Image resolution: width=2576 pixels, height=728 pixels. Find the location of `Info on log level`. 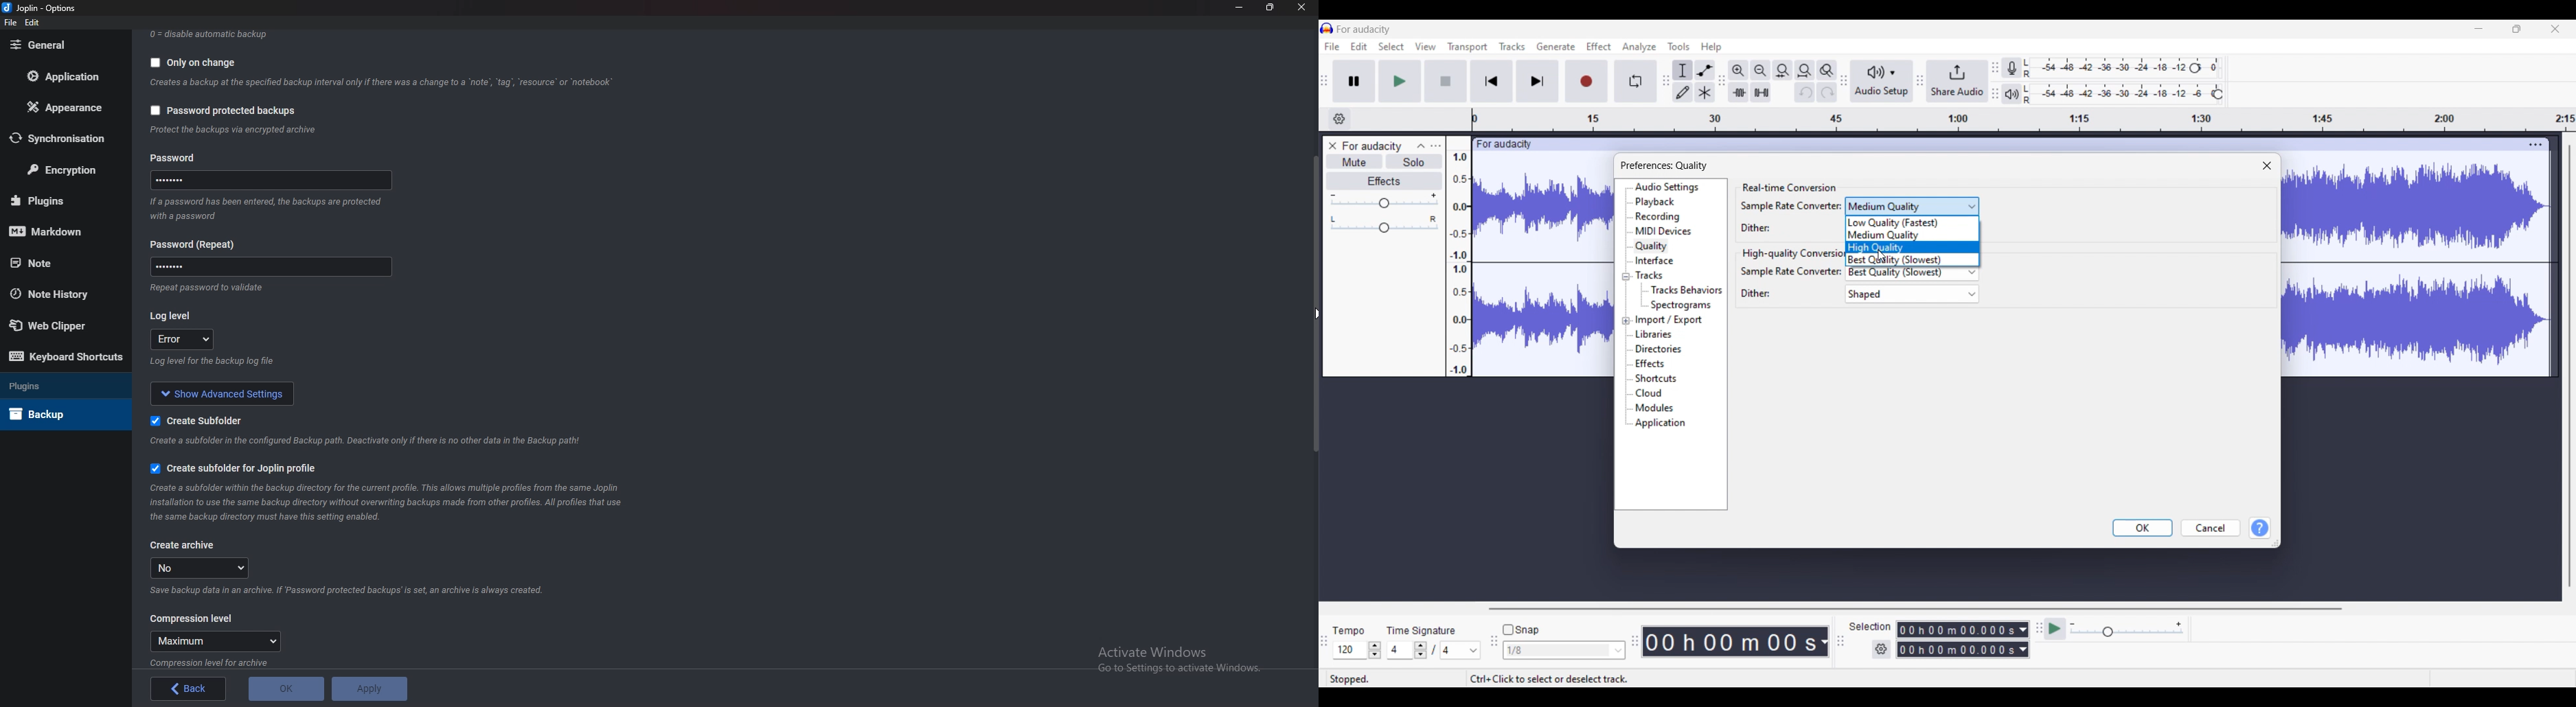

Info on log level is located at coordinates (213, 361).